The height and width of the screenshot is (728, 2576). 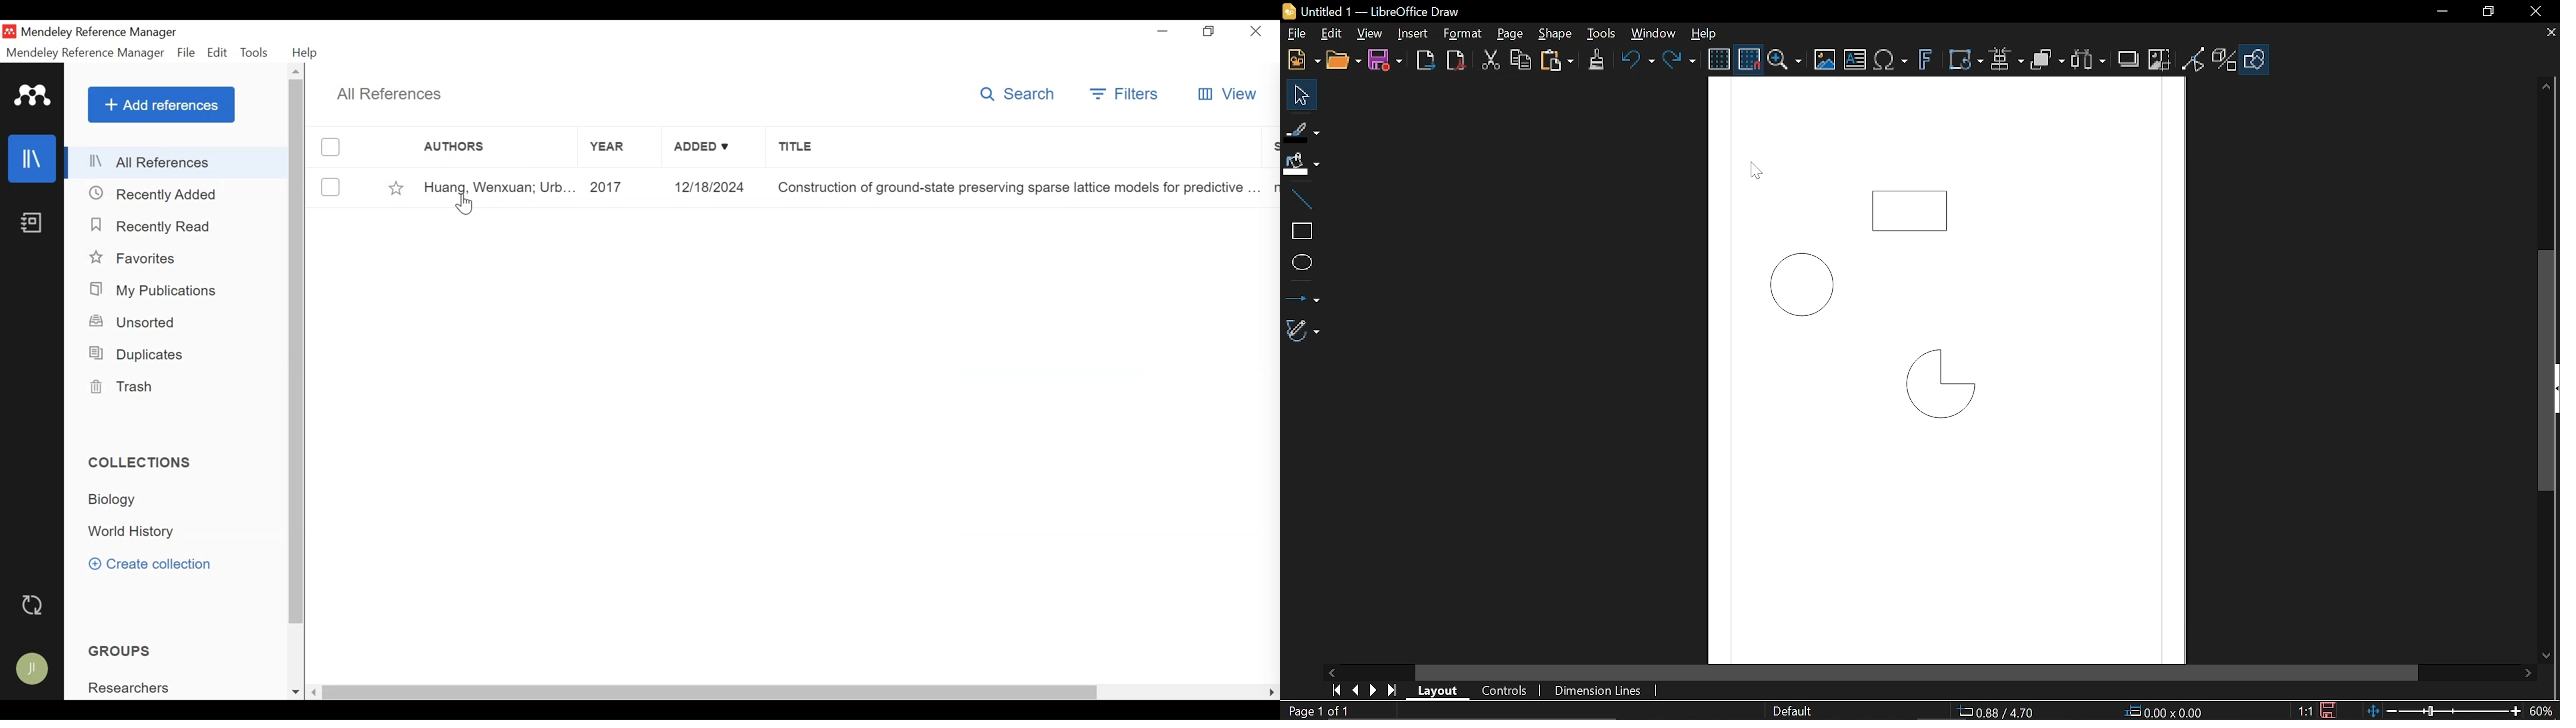 What do you see at coordinates (33, 669) in the screenshot?
I see `Avatar` at bounding box center [33, 669].